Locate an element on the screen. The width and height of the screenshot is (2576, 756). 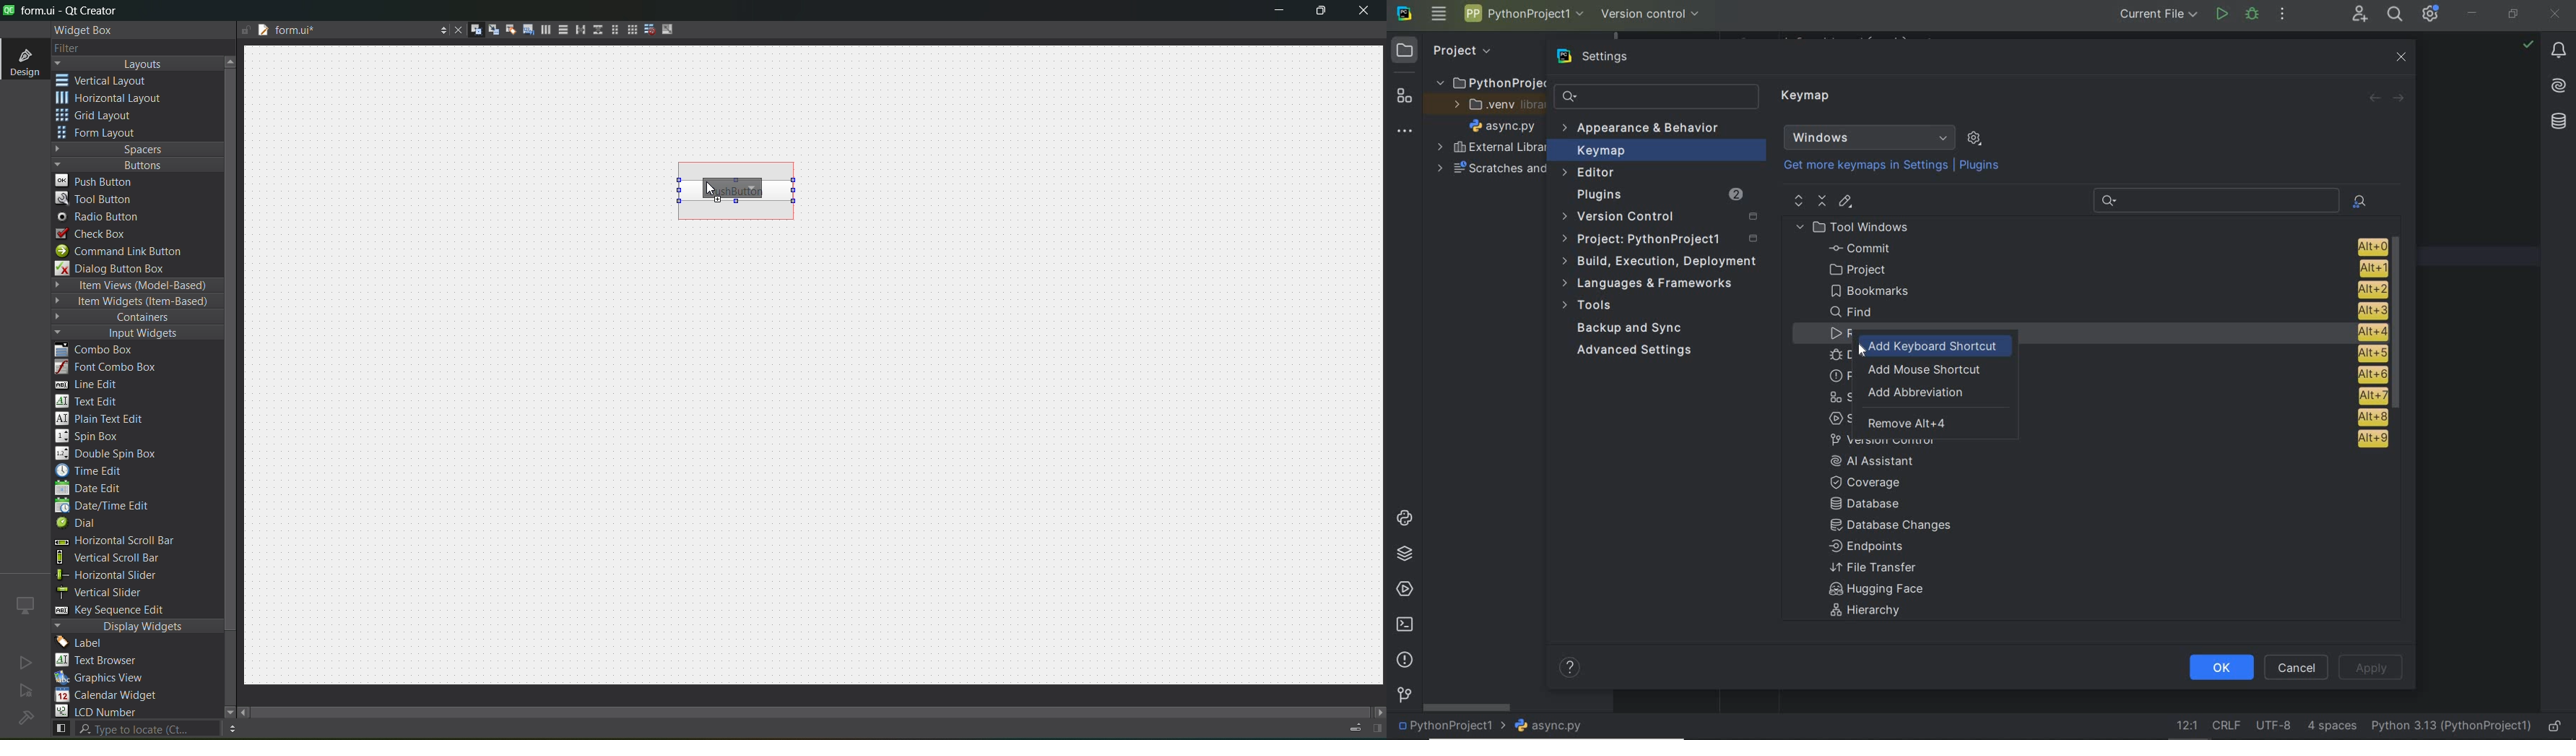
Plugins is located at coordinates (1982, 166).